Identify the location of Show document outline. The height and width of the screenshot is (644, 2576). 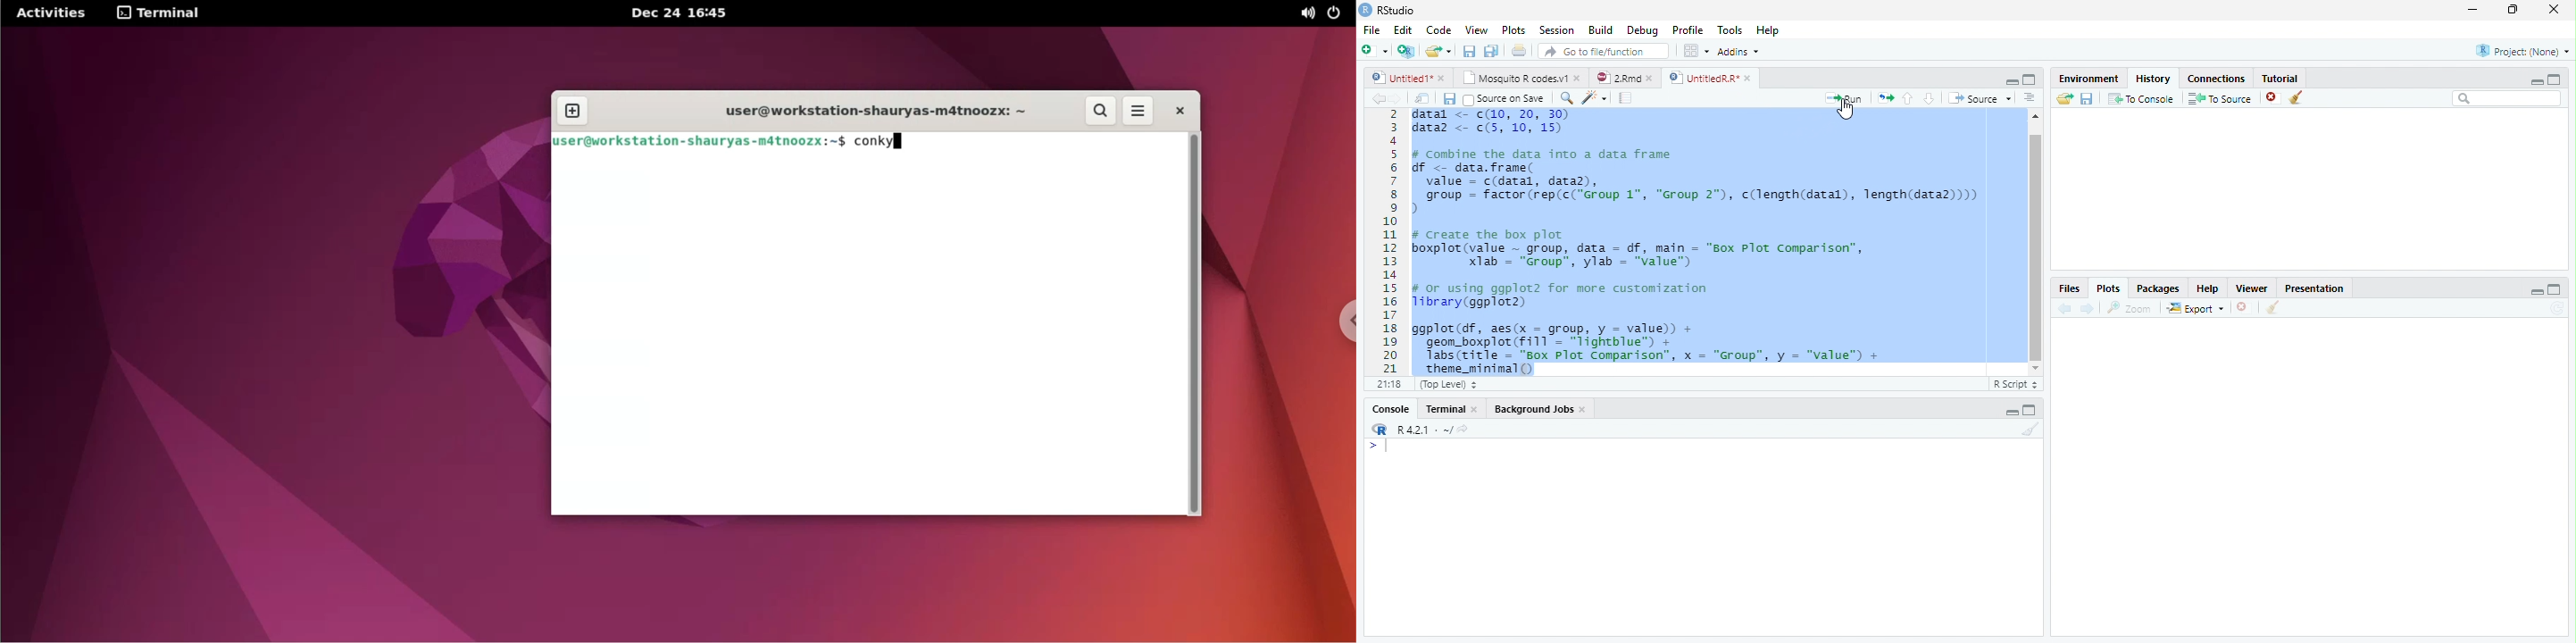
(2030, 97).